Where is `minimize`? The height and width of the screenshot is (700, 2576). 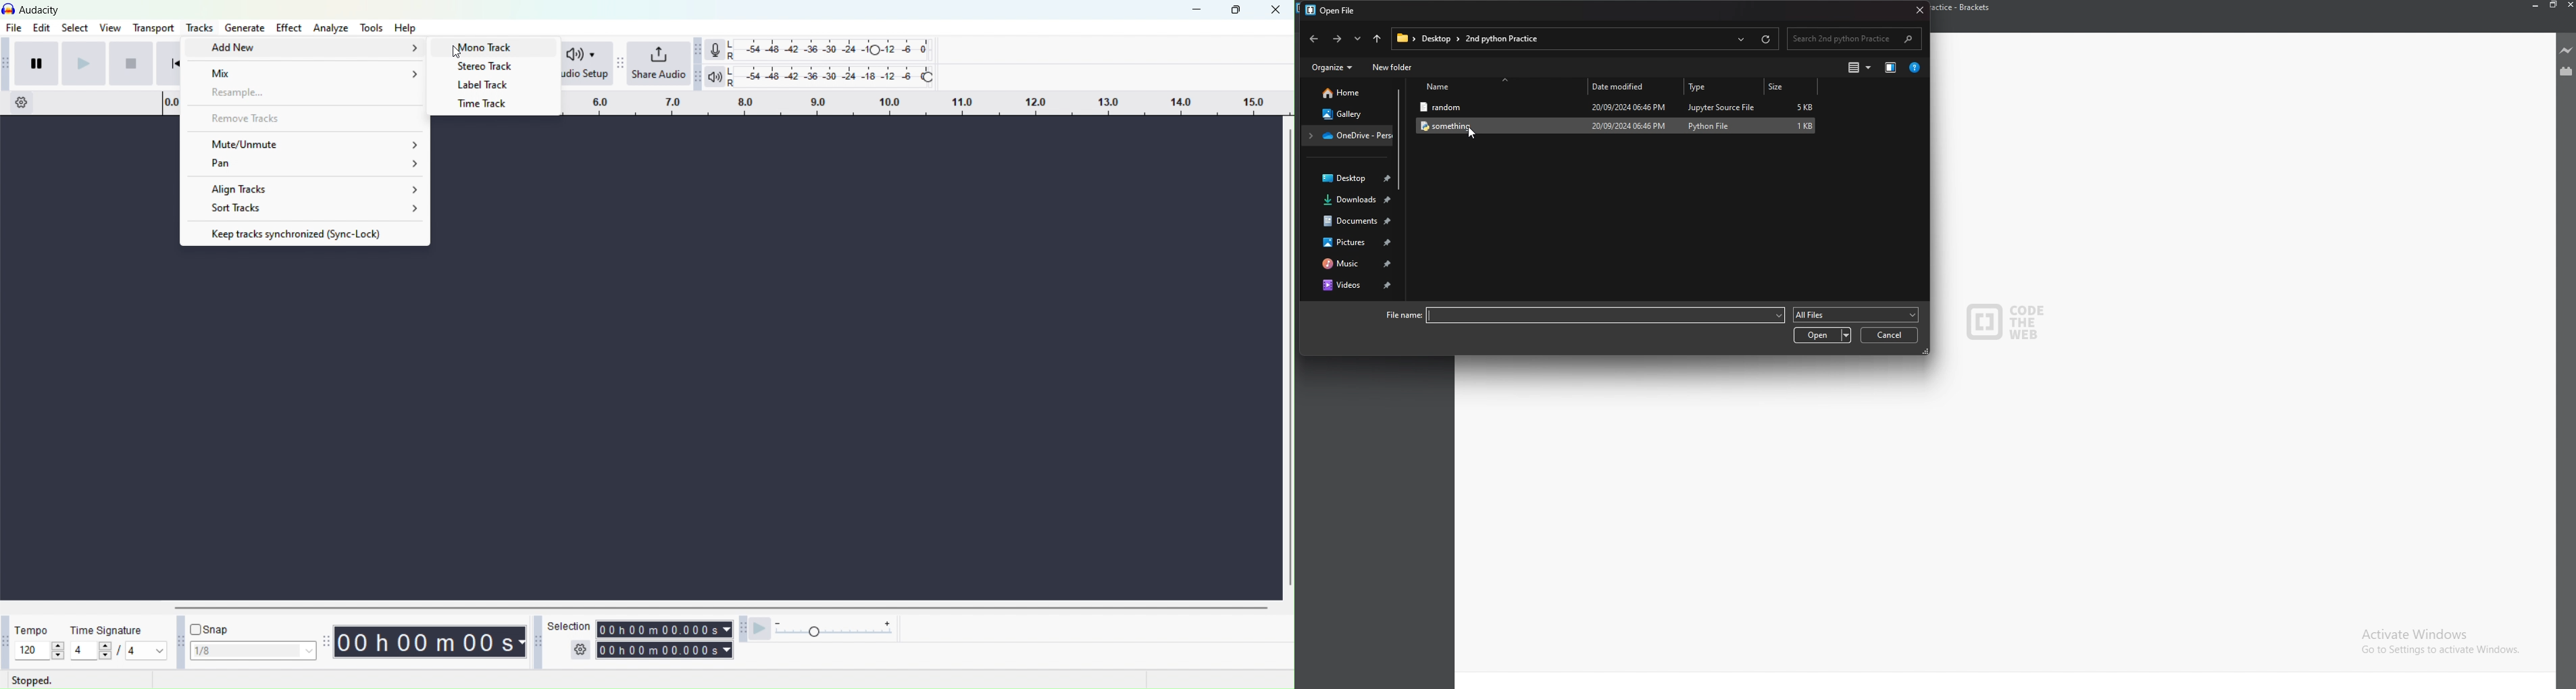 minimize is located at coordinates (2536, 5).